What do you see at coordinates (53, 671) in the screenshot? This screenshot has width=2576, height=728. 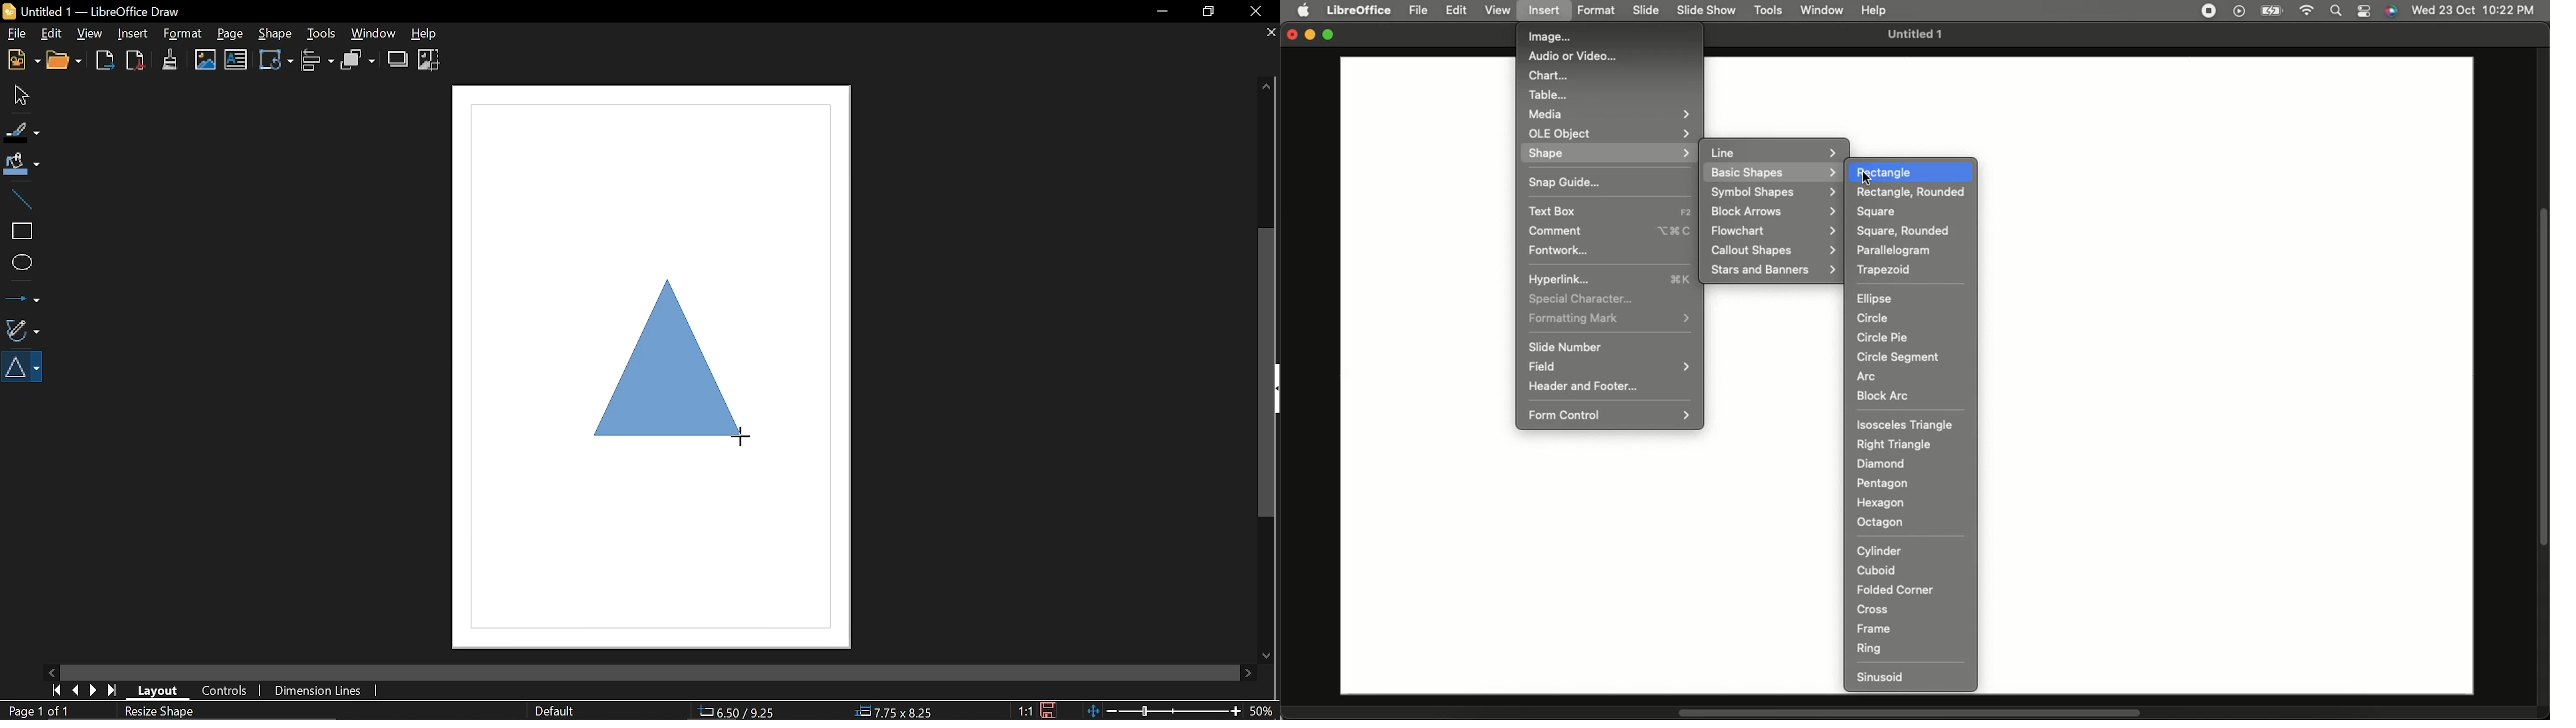 I see `Move lfeft` at bounding box center [53, 671].